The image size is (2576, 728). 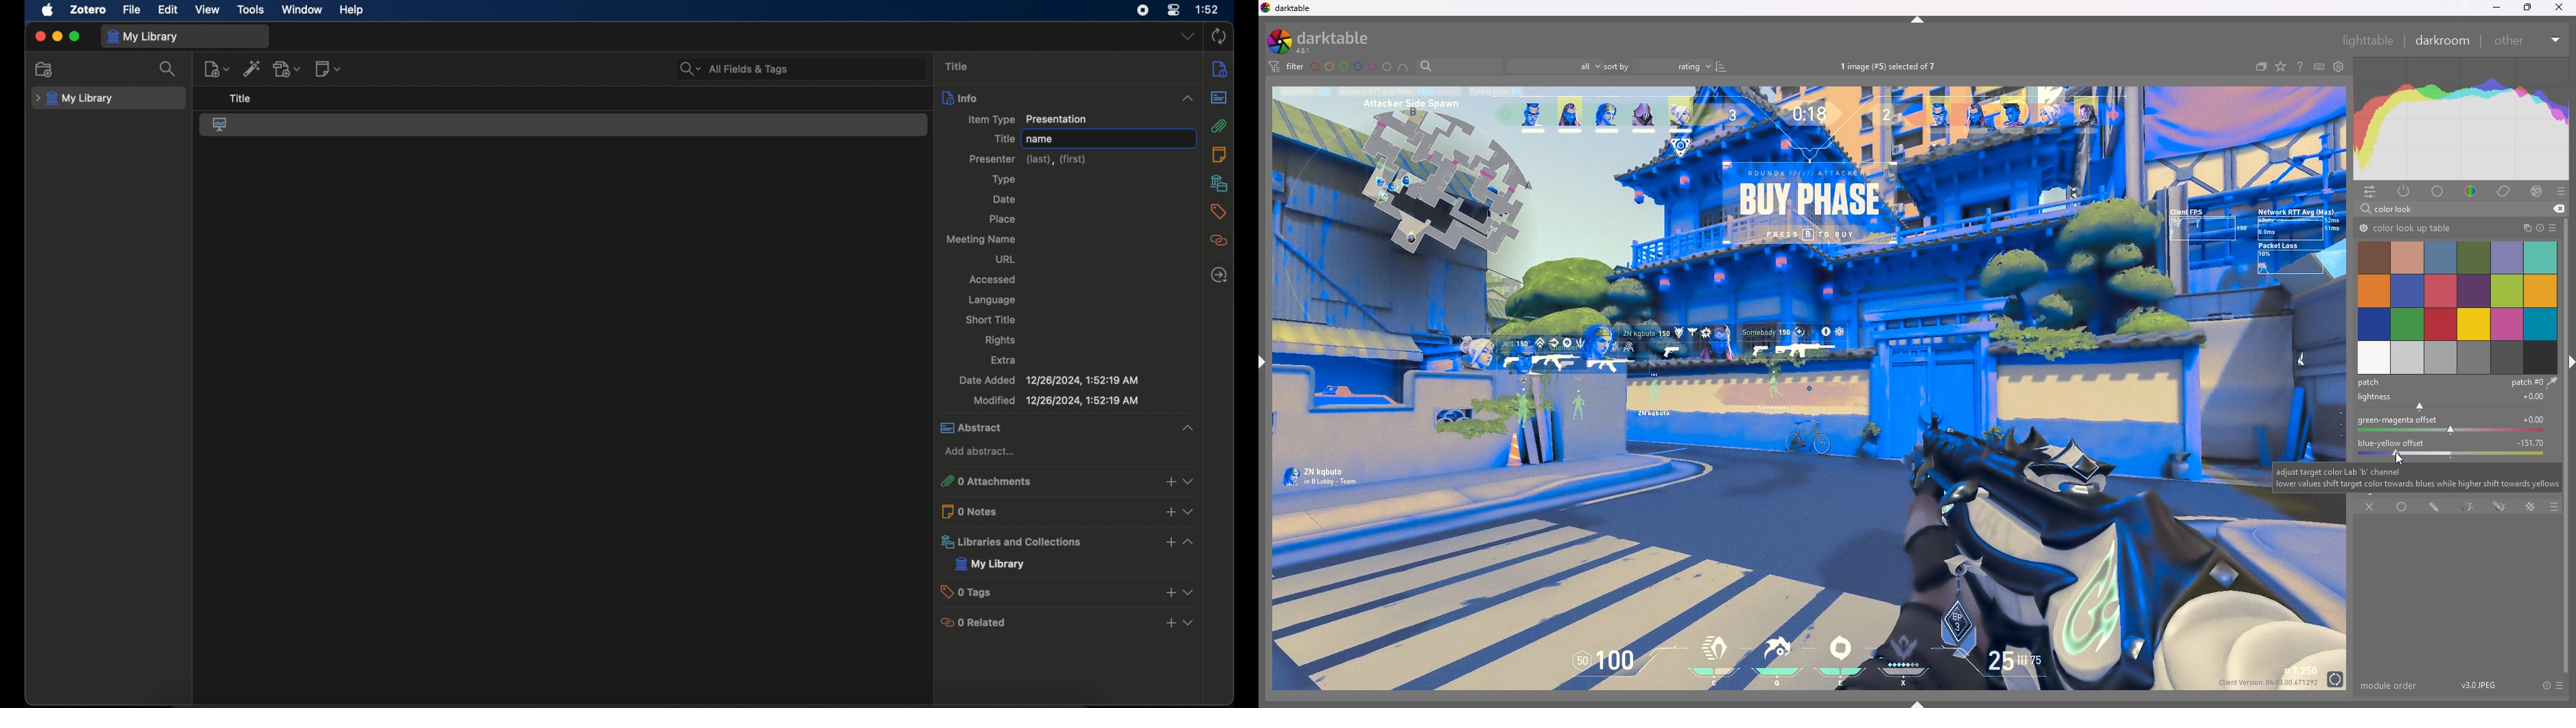 What do you see at coordinates (1005, 360) in the screenshot?
I see `extra` at bounding box center [1005, 360].